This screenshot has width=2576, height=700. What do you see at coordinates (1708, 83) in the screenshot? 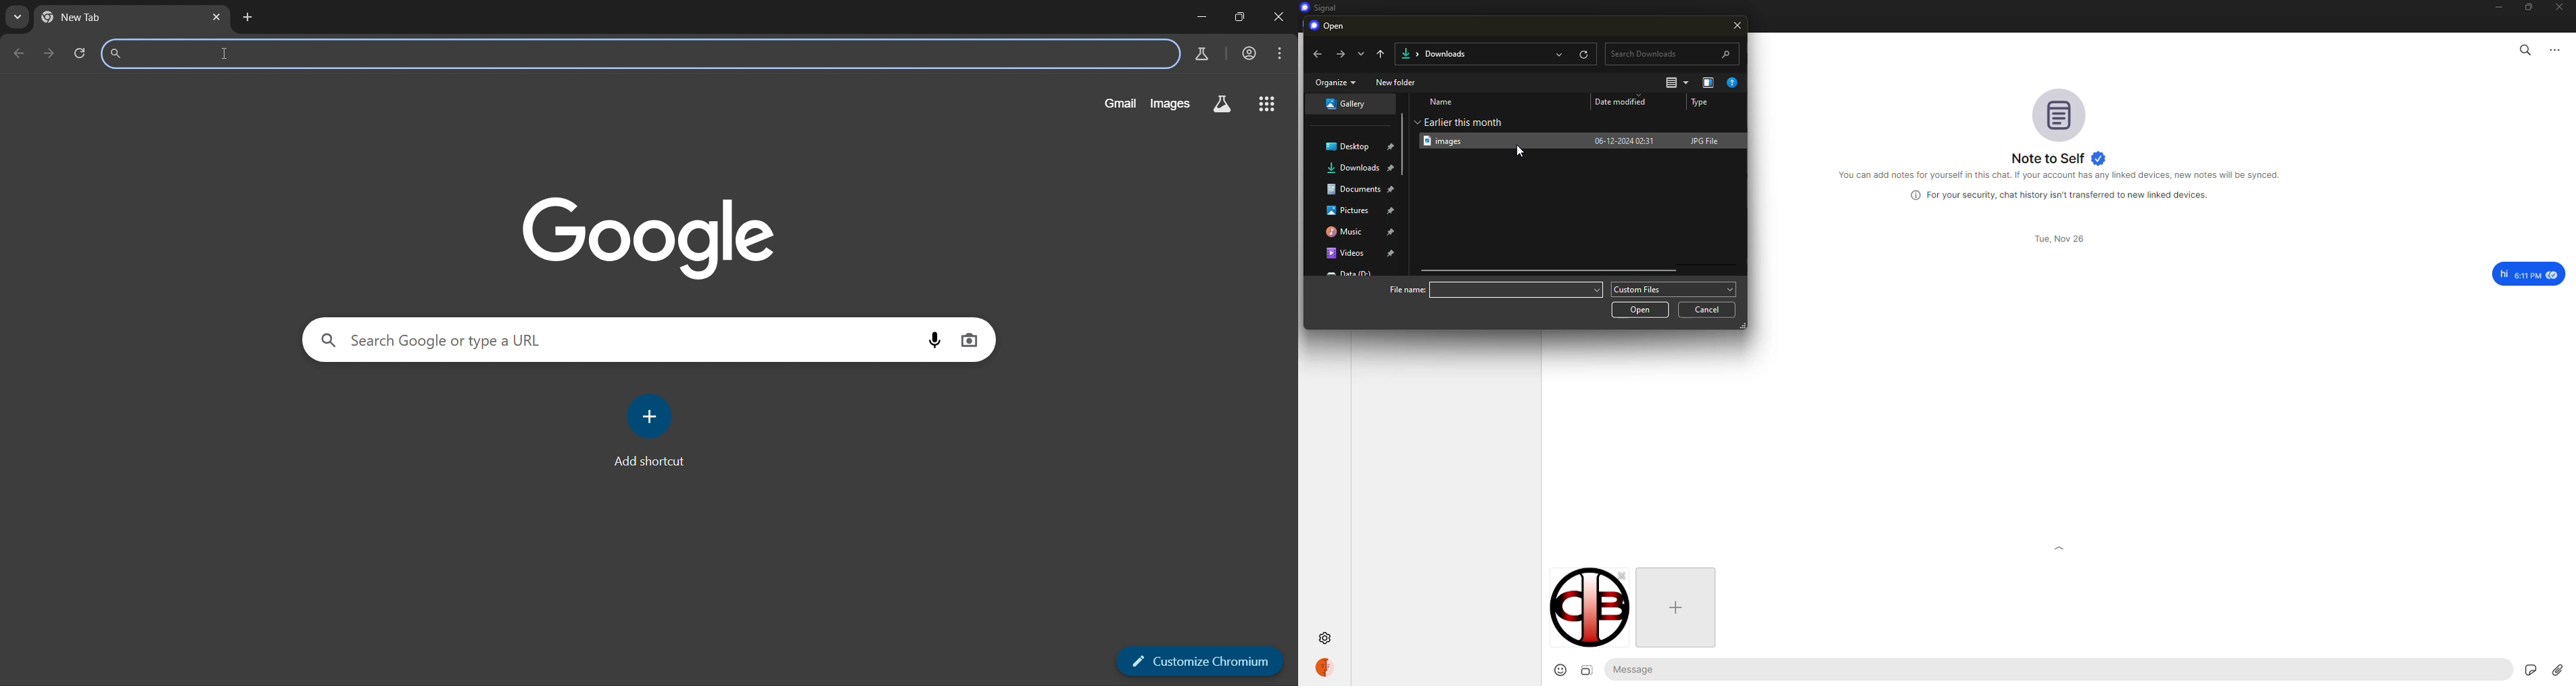
I see `manage` at bounding box center [1708, 83].